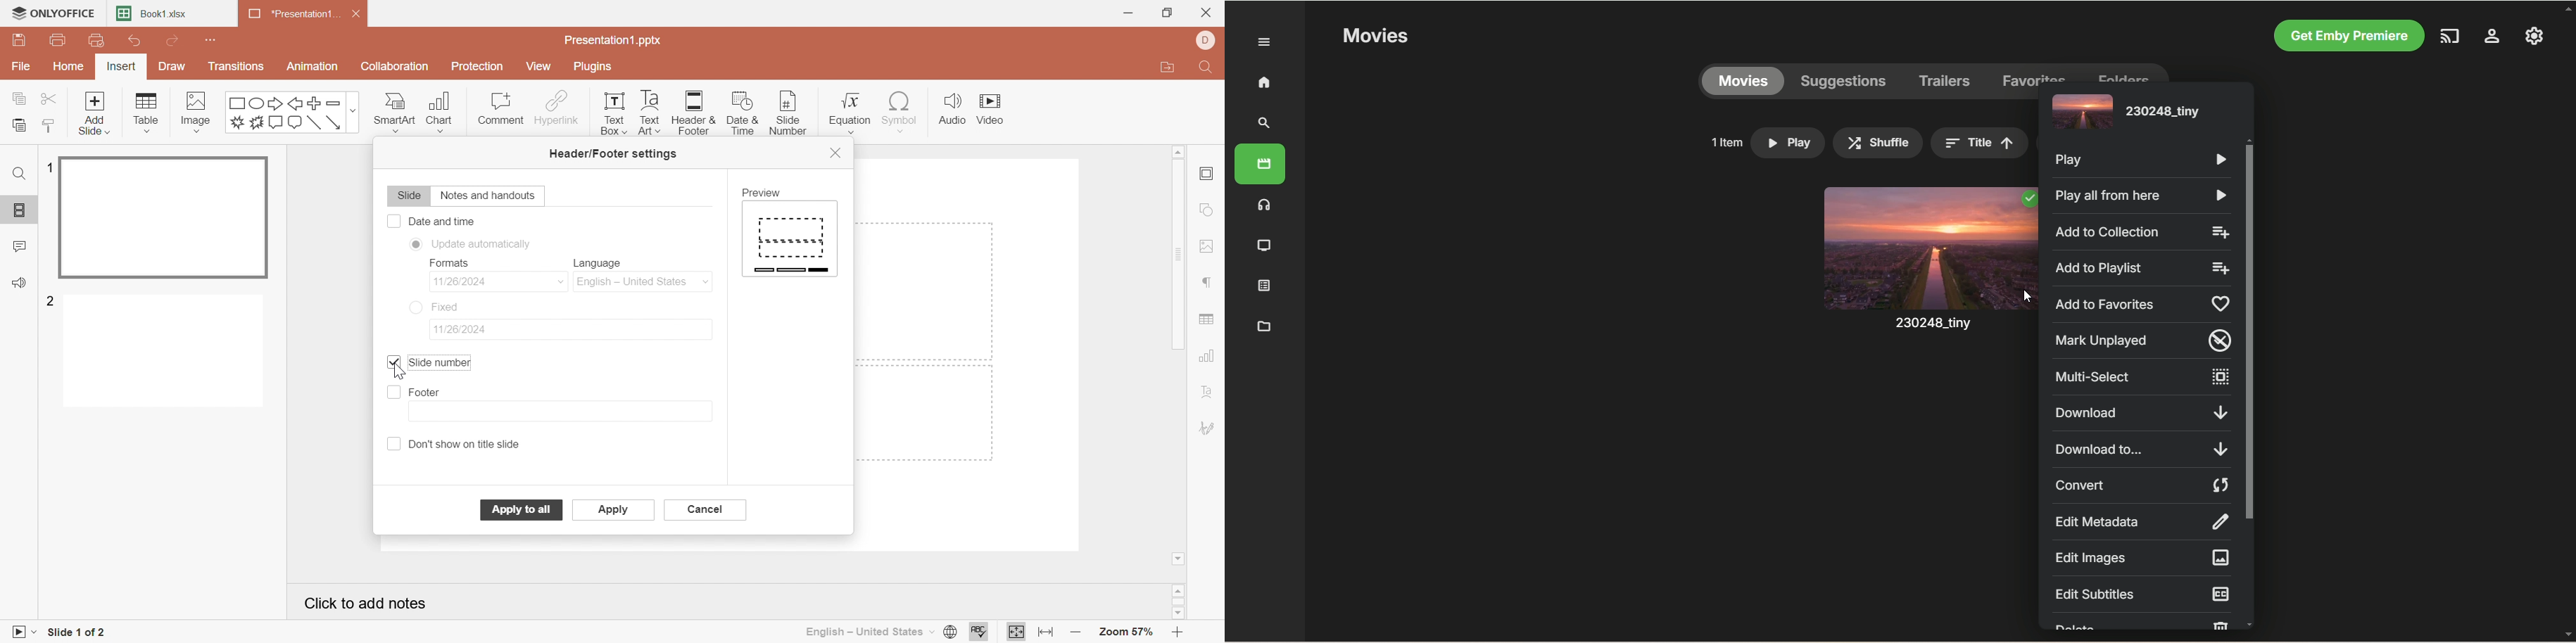 The image size is (2576, 644). What do you see at coordinates (169, 66) in the screenshot?
I see `Draw` at bounding box center [169, 66].